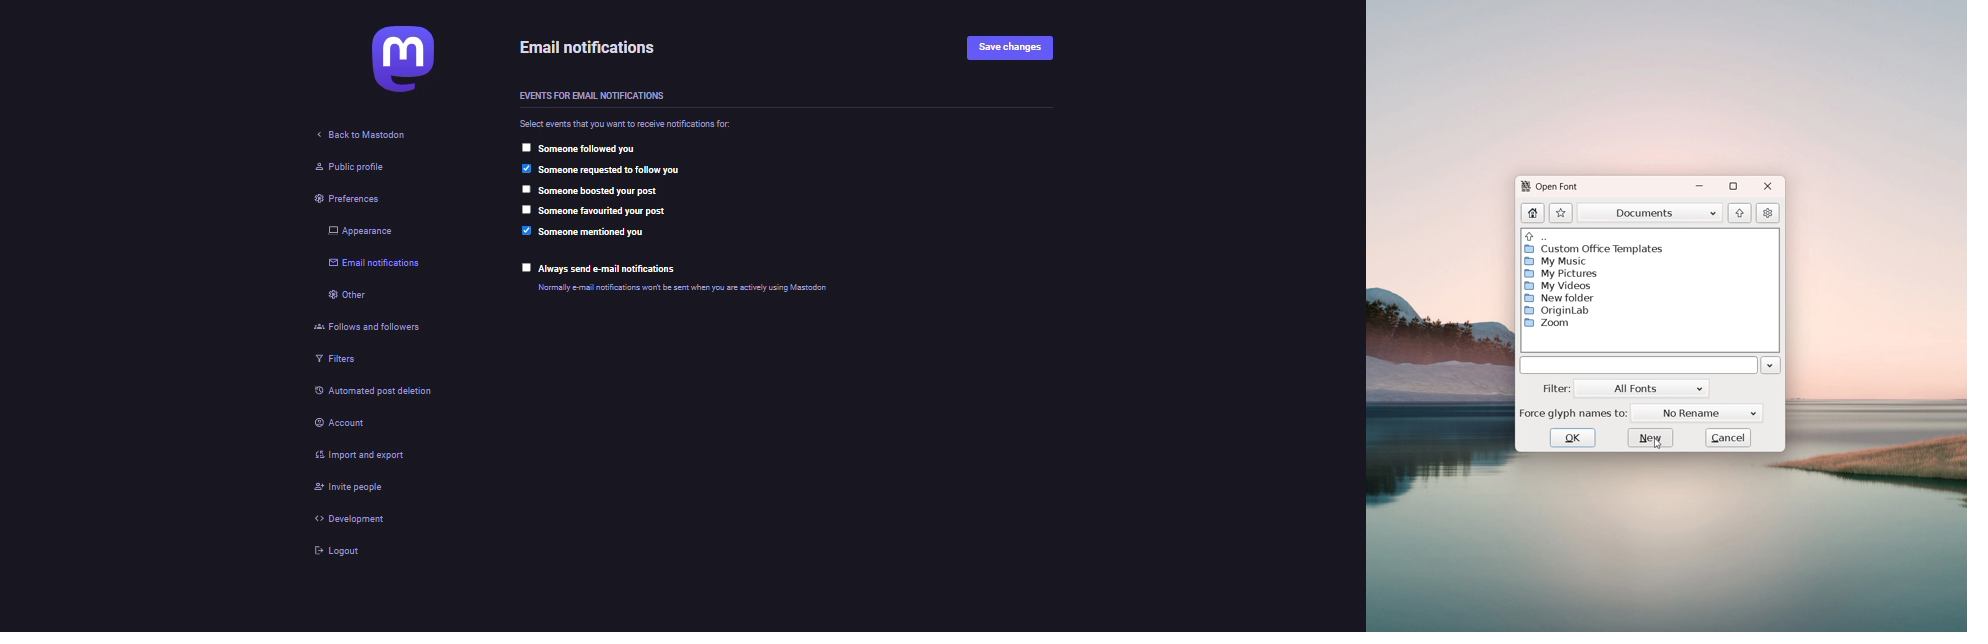 Image resolution: width=1988 pixels, height=644 pixels. I want to click on automated post deletion, so click(383, 393).